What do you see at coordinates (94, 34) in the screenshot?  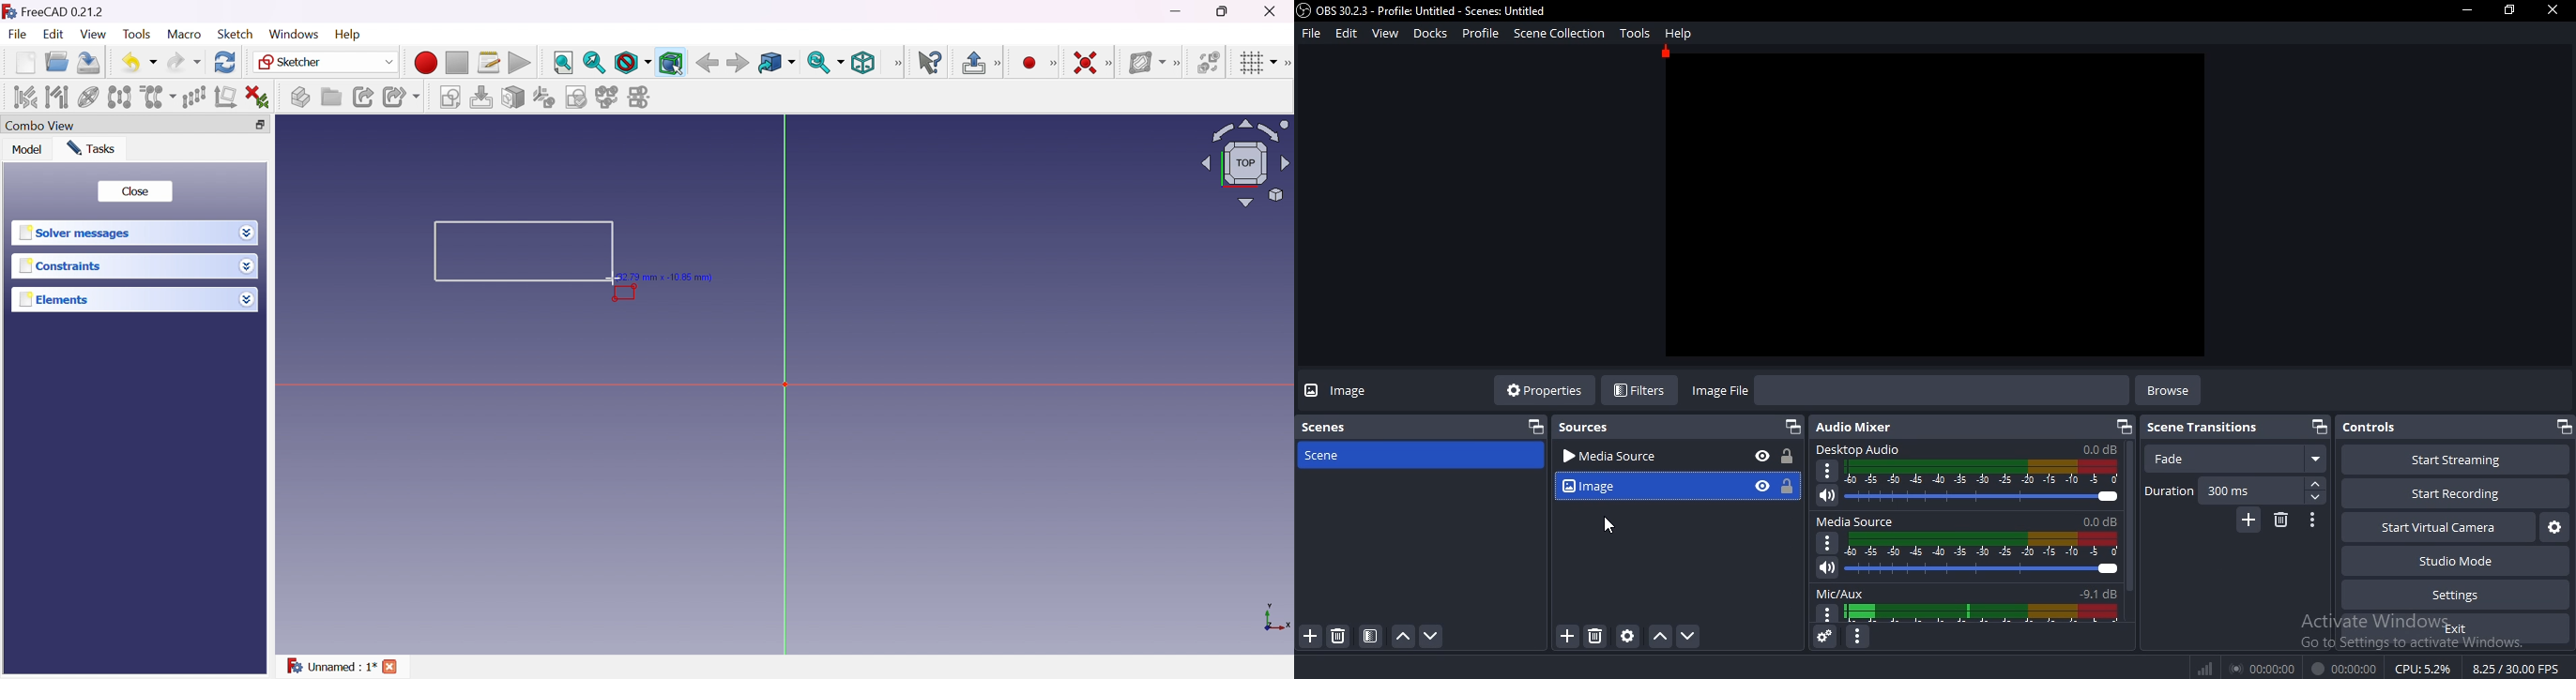 I see `View` at bounding box center [94, 34].